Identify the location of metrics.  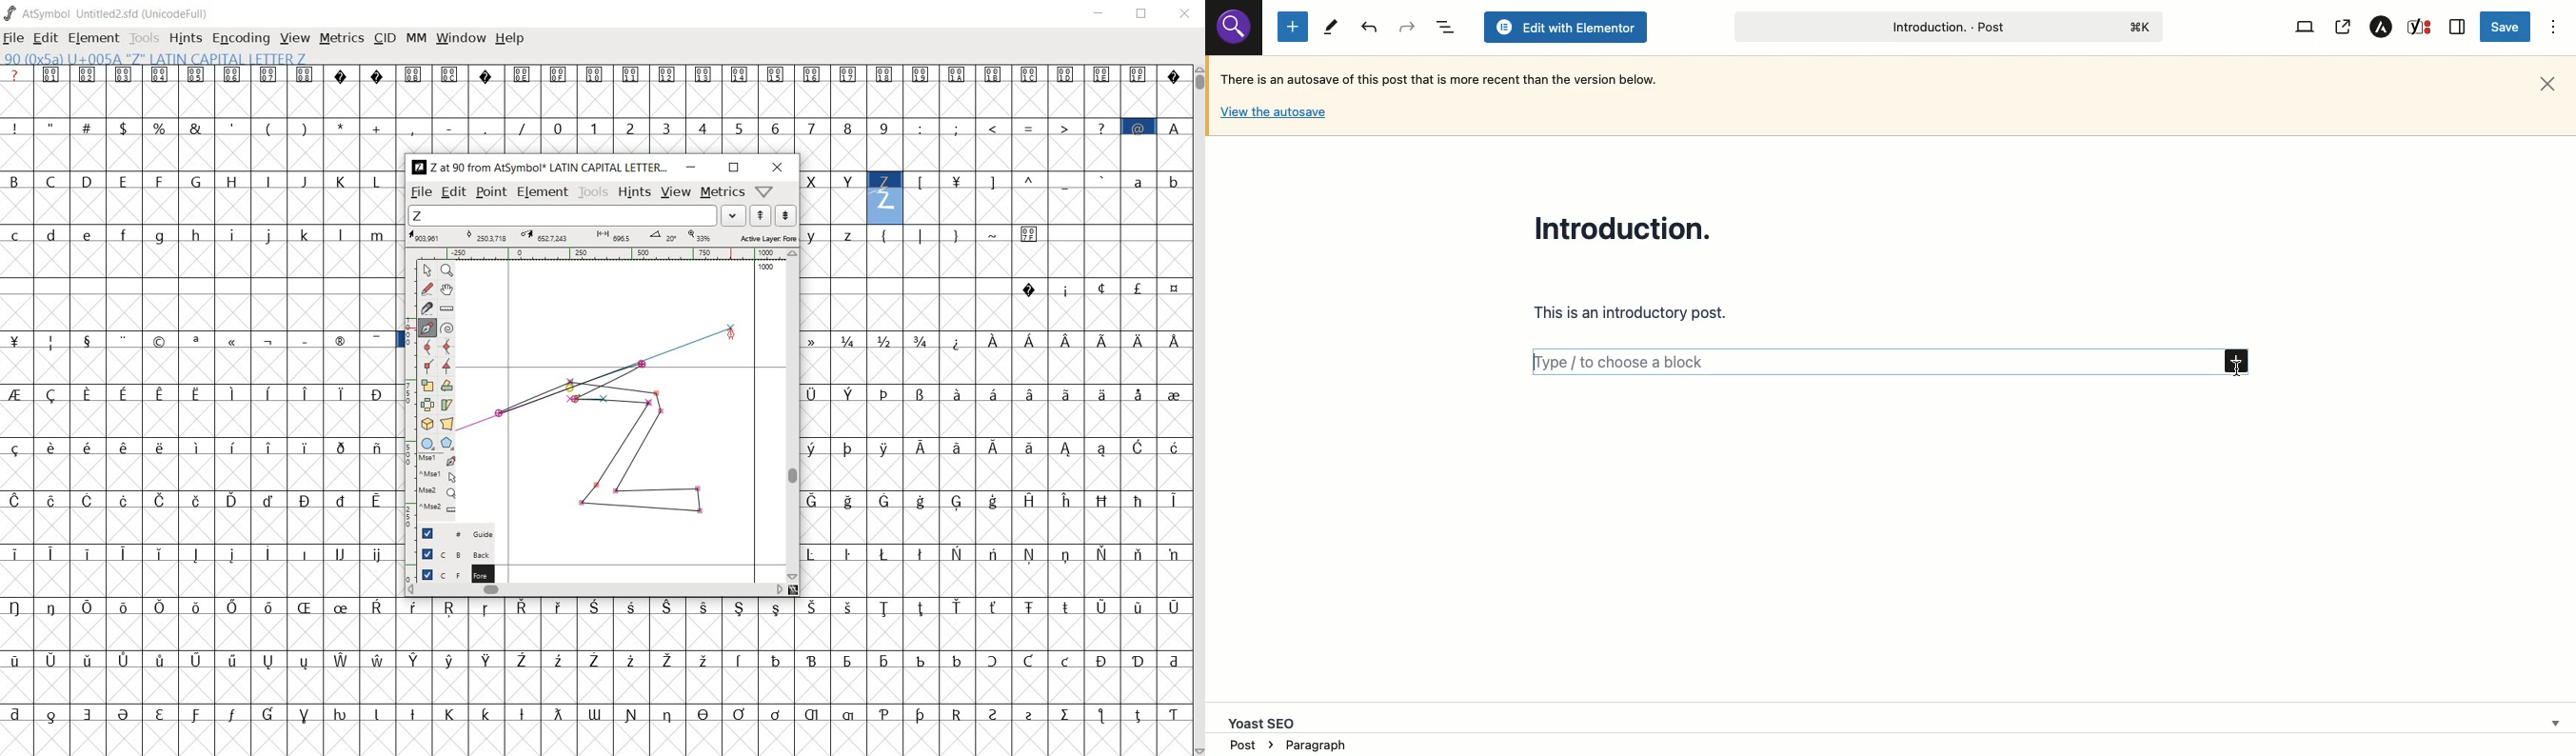
(343, 39).